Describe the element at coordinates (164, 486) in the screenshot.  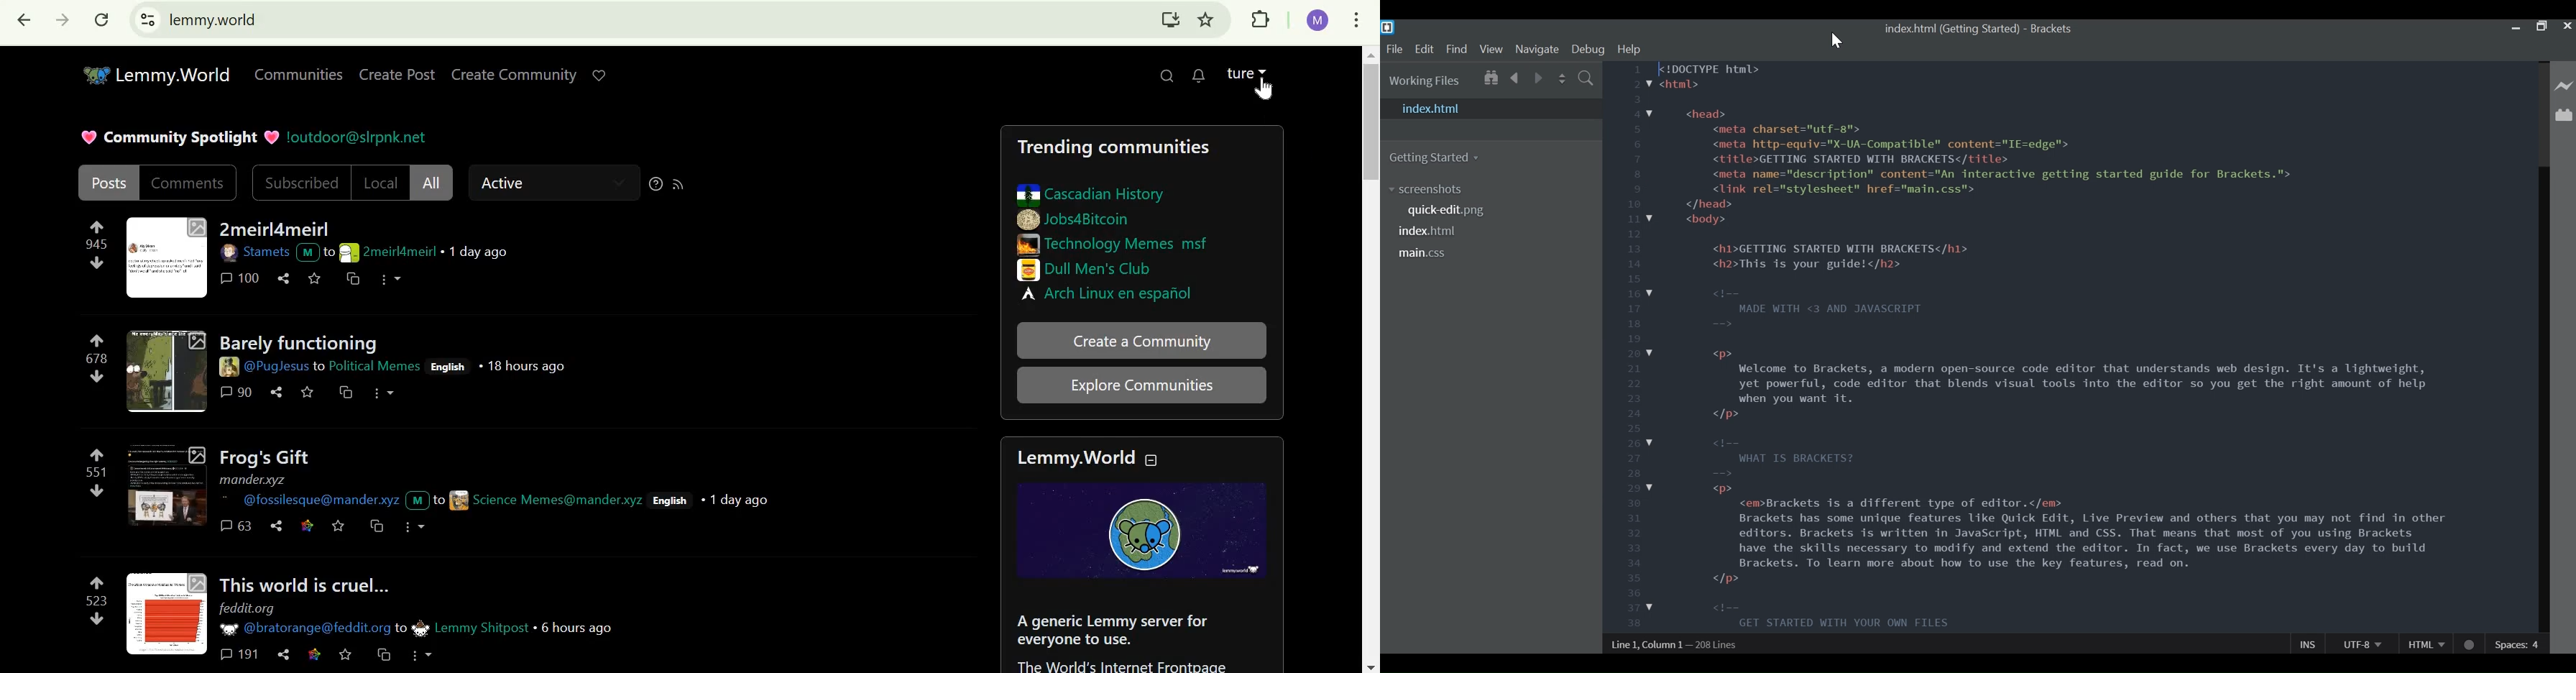
I see `thumbnail-3` at that location.